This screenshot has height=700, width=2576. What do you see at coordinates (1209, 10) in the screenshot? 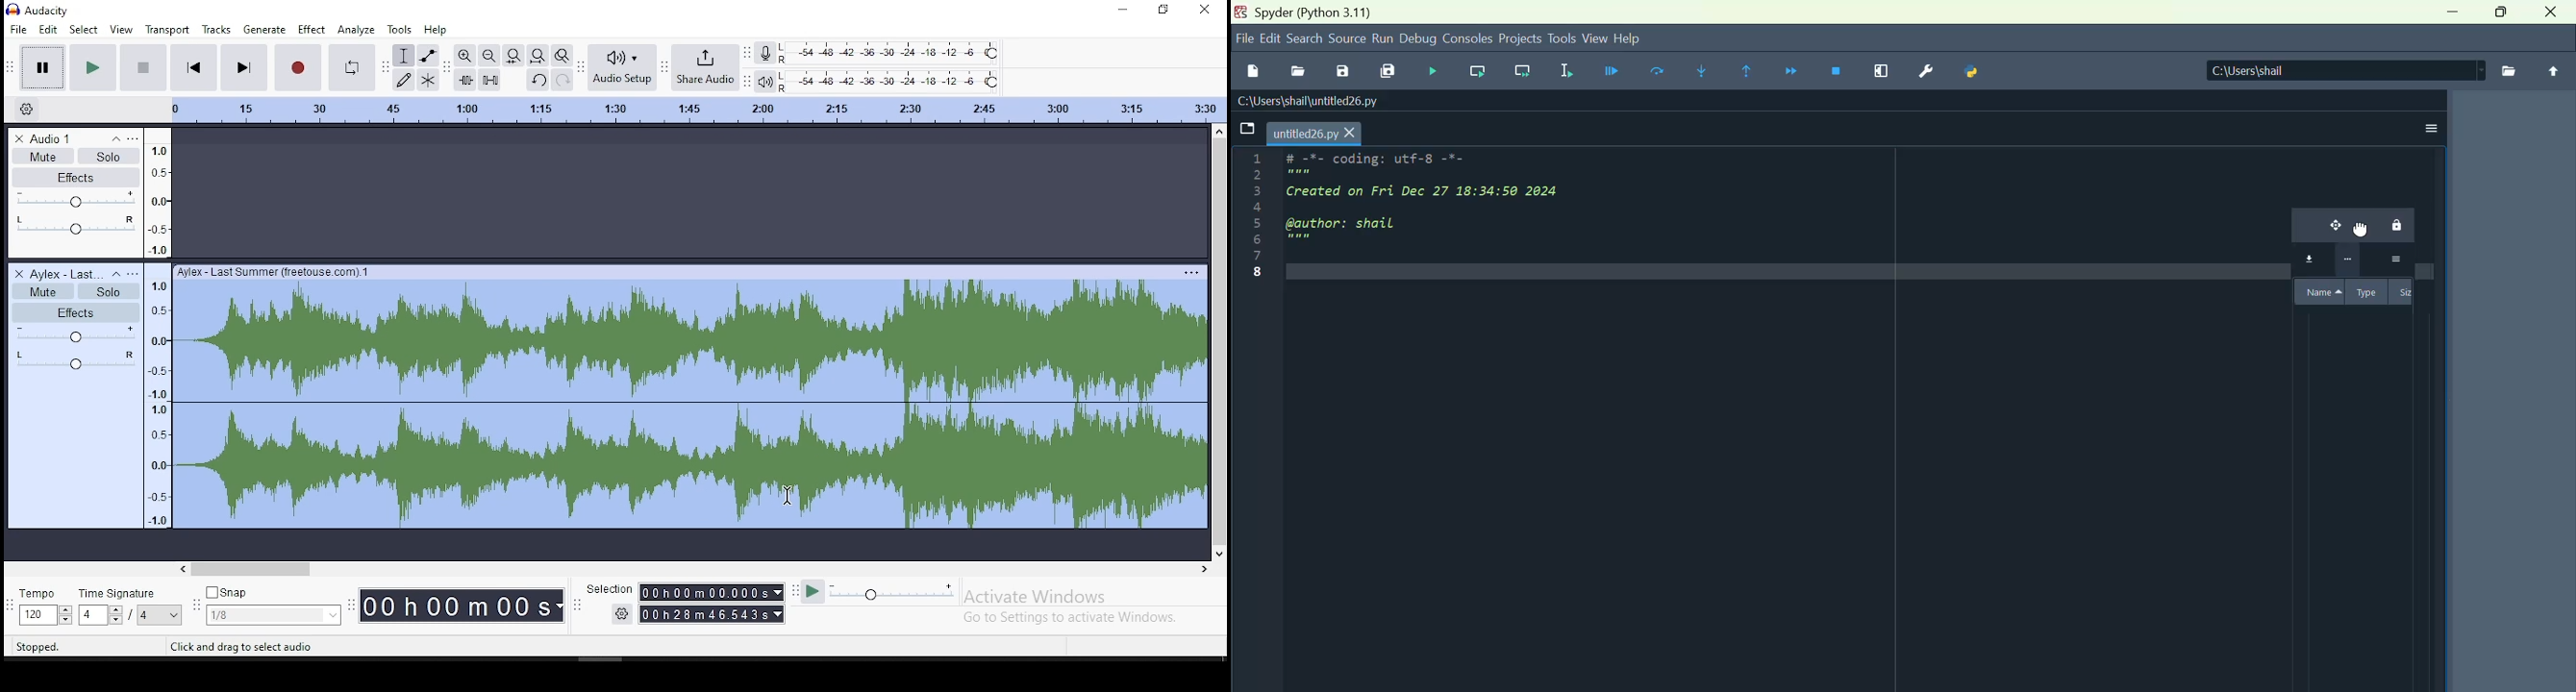
I see `close window` at bounding box center [1209, 10].